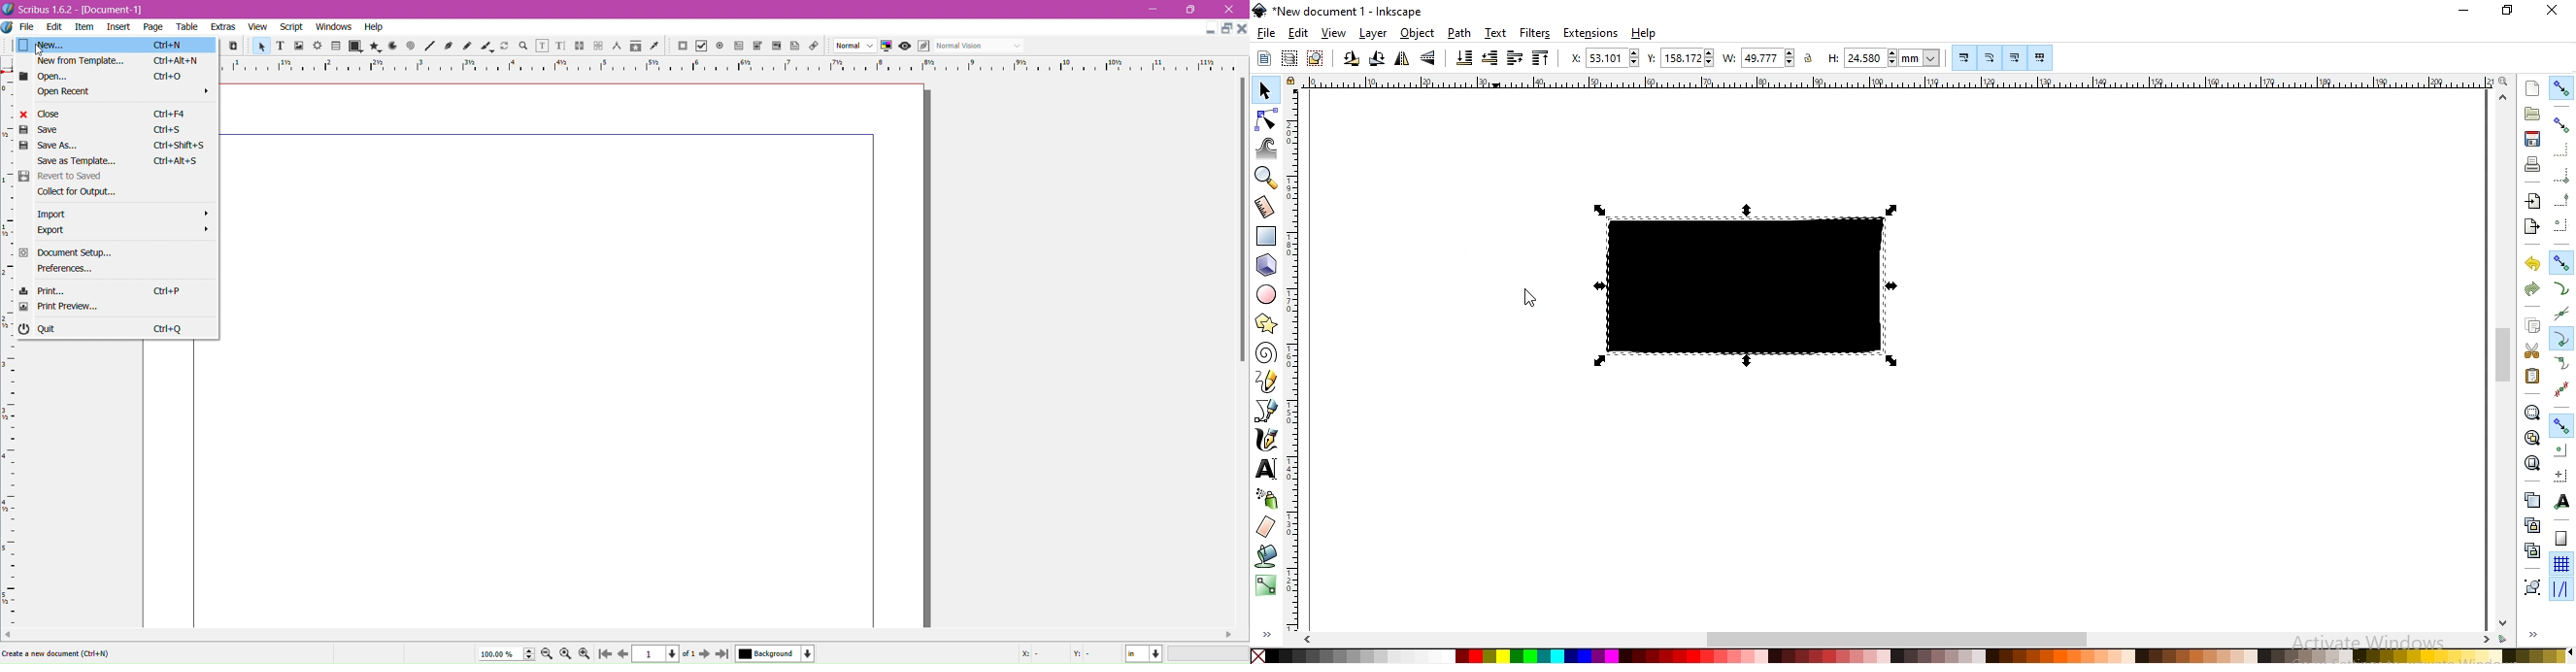 The height and width of the screenshot is (672, 2576). Describe the element at coordinates (2531, 89) in the screenshot. I see `create new document fro default template` at that location.